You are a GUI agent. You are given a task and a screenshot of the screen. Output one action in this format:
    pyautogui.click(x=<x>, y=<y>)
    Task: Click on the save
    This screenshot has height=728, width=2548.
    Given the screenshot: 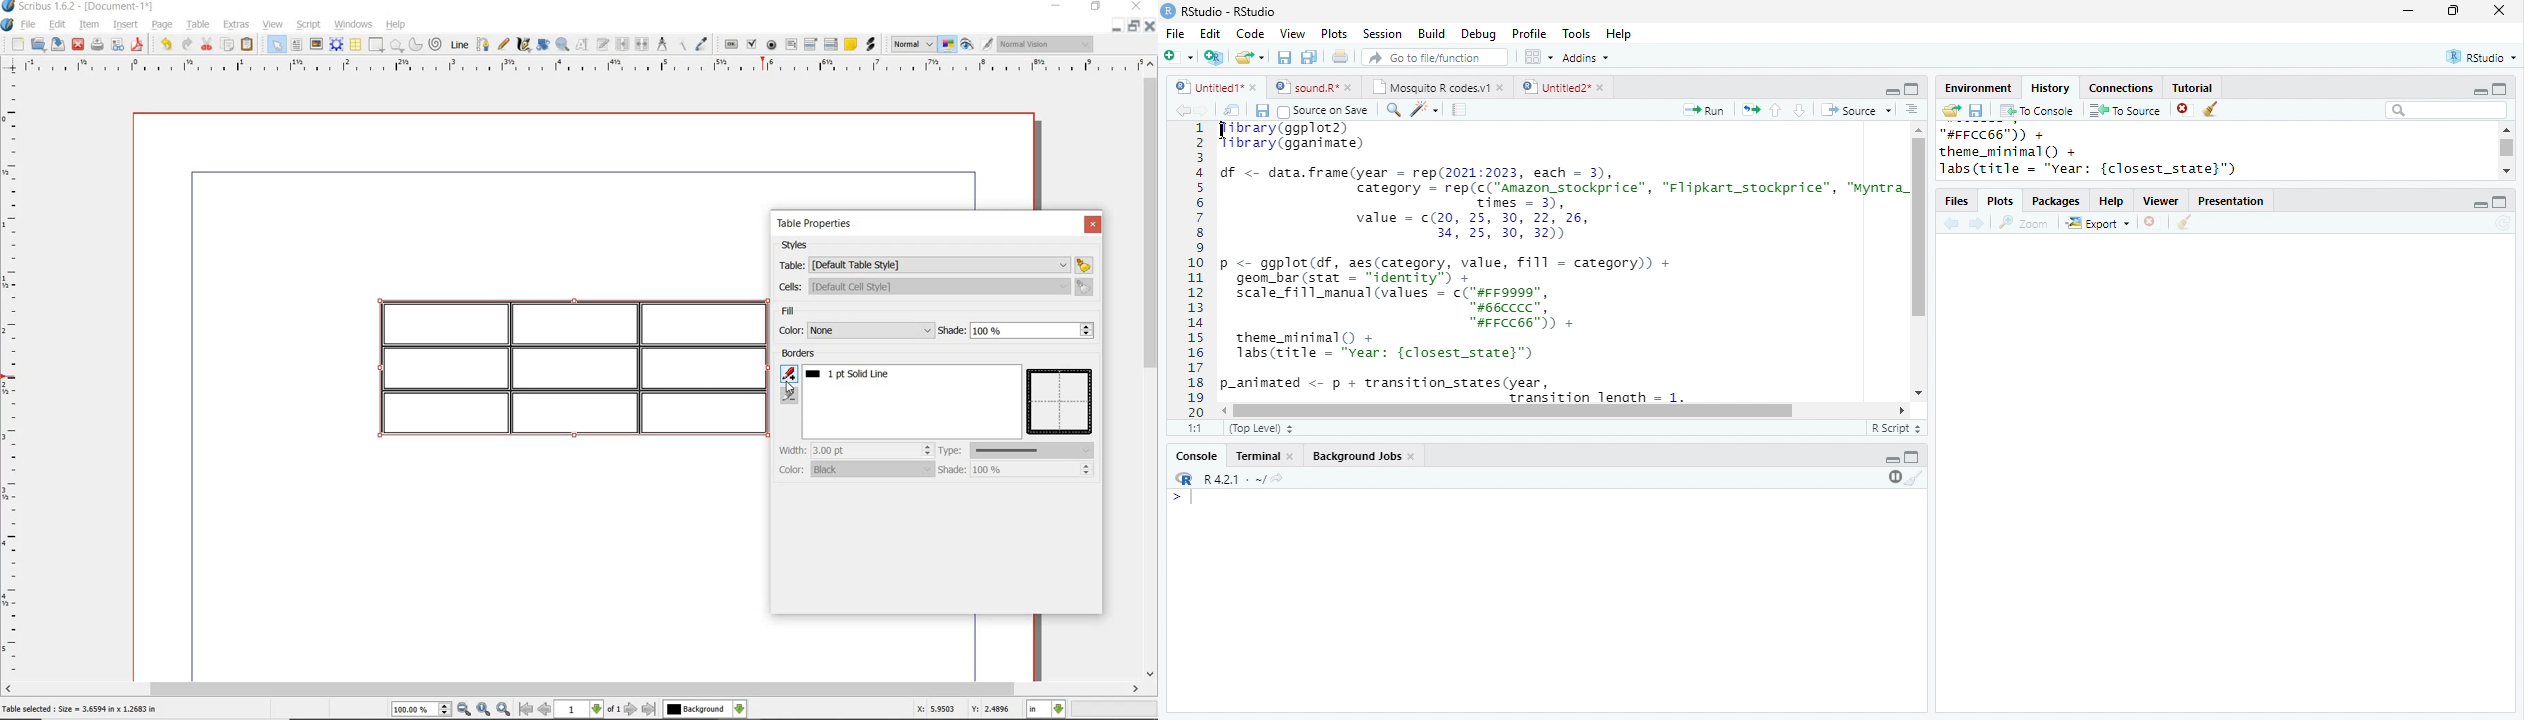 What is the action you would take?
    pyautogui.click(x=1284, y=57)
    